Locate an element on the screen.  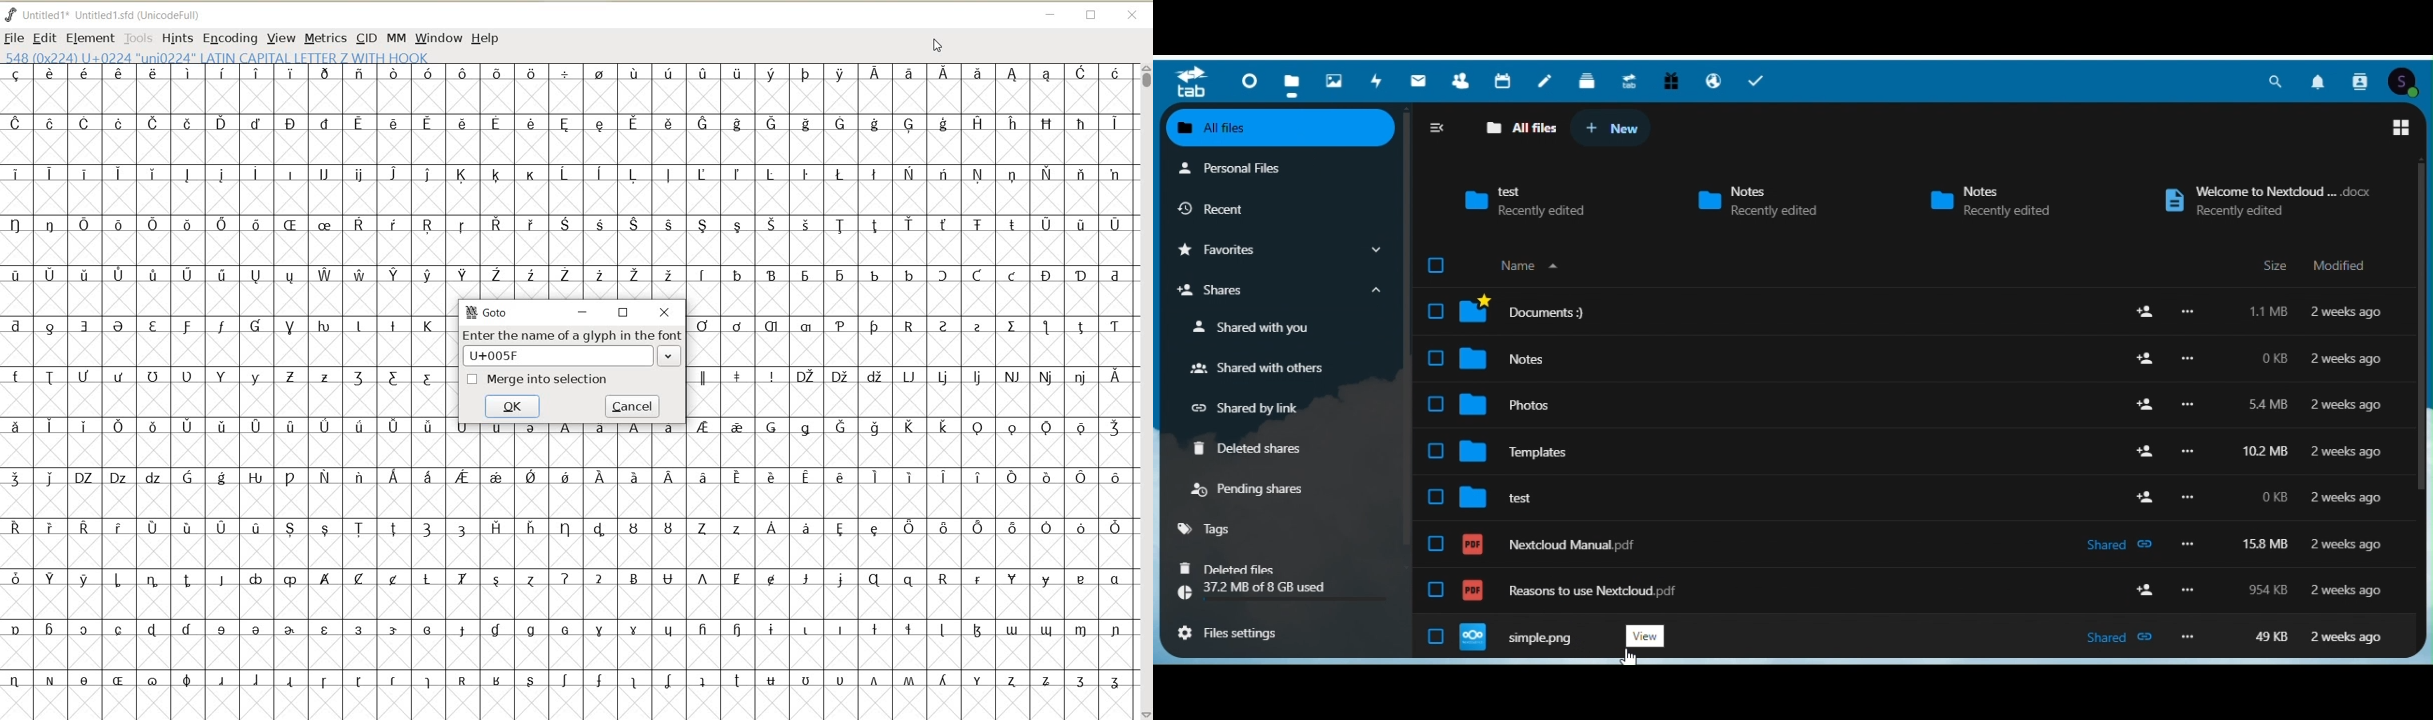
EDIT is located at coordinates (44, 39).